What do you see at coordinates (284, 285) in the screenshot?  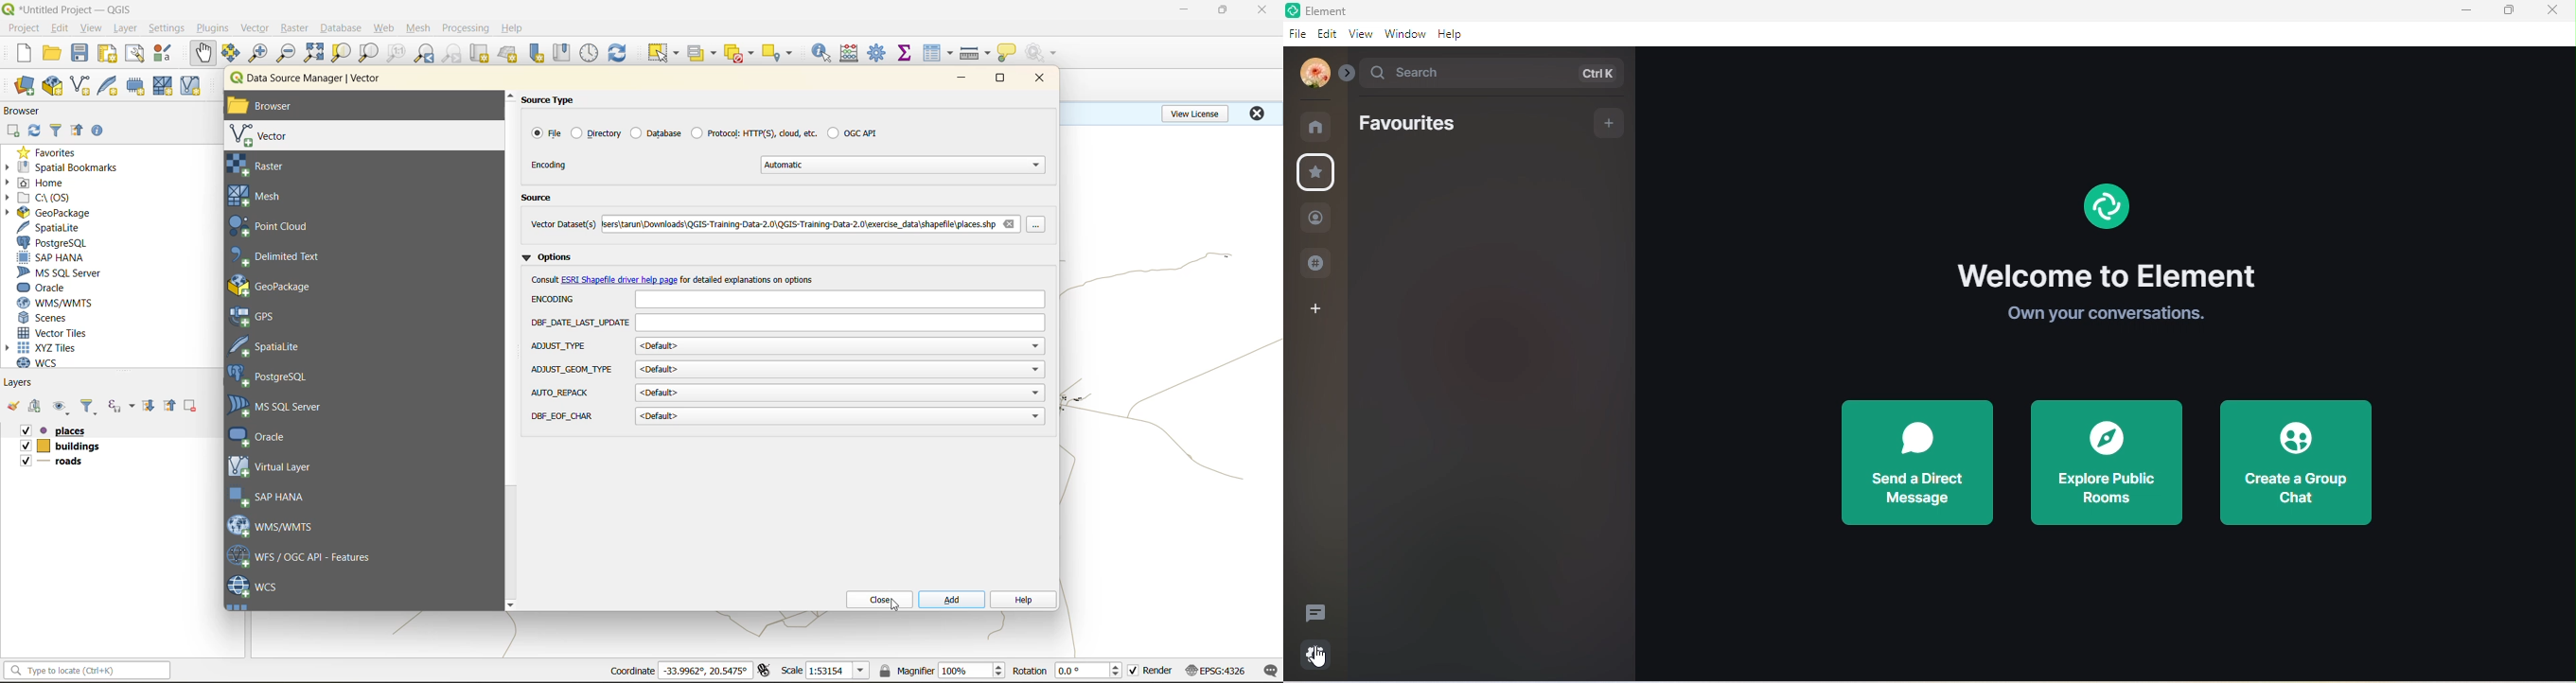 I see `geo package` at bounding box center [284, 285].